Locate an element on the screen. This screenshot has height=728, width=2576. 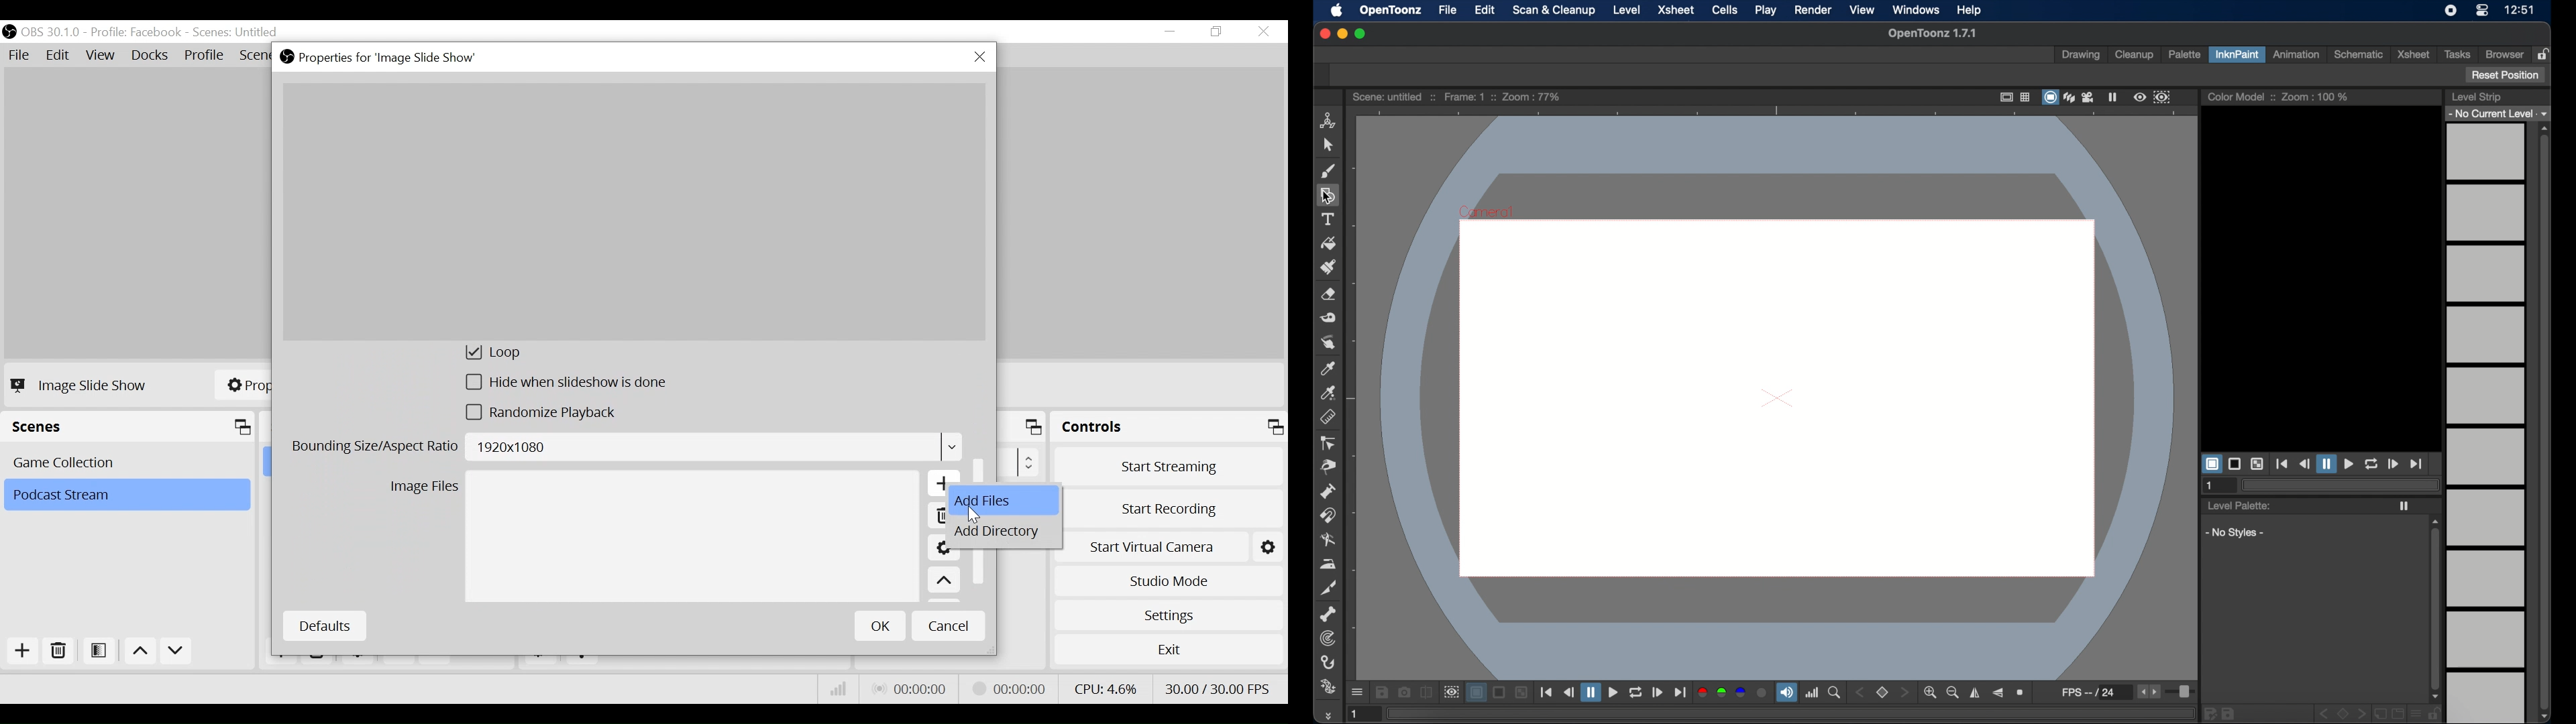
Edit is located at coordinates (59, 56).